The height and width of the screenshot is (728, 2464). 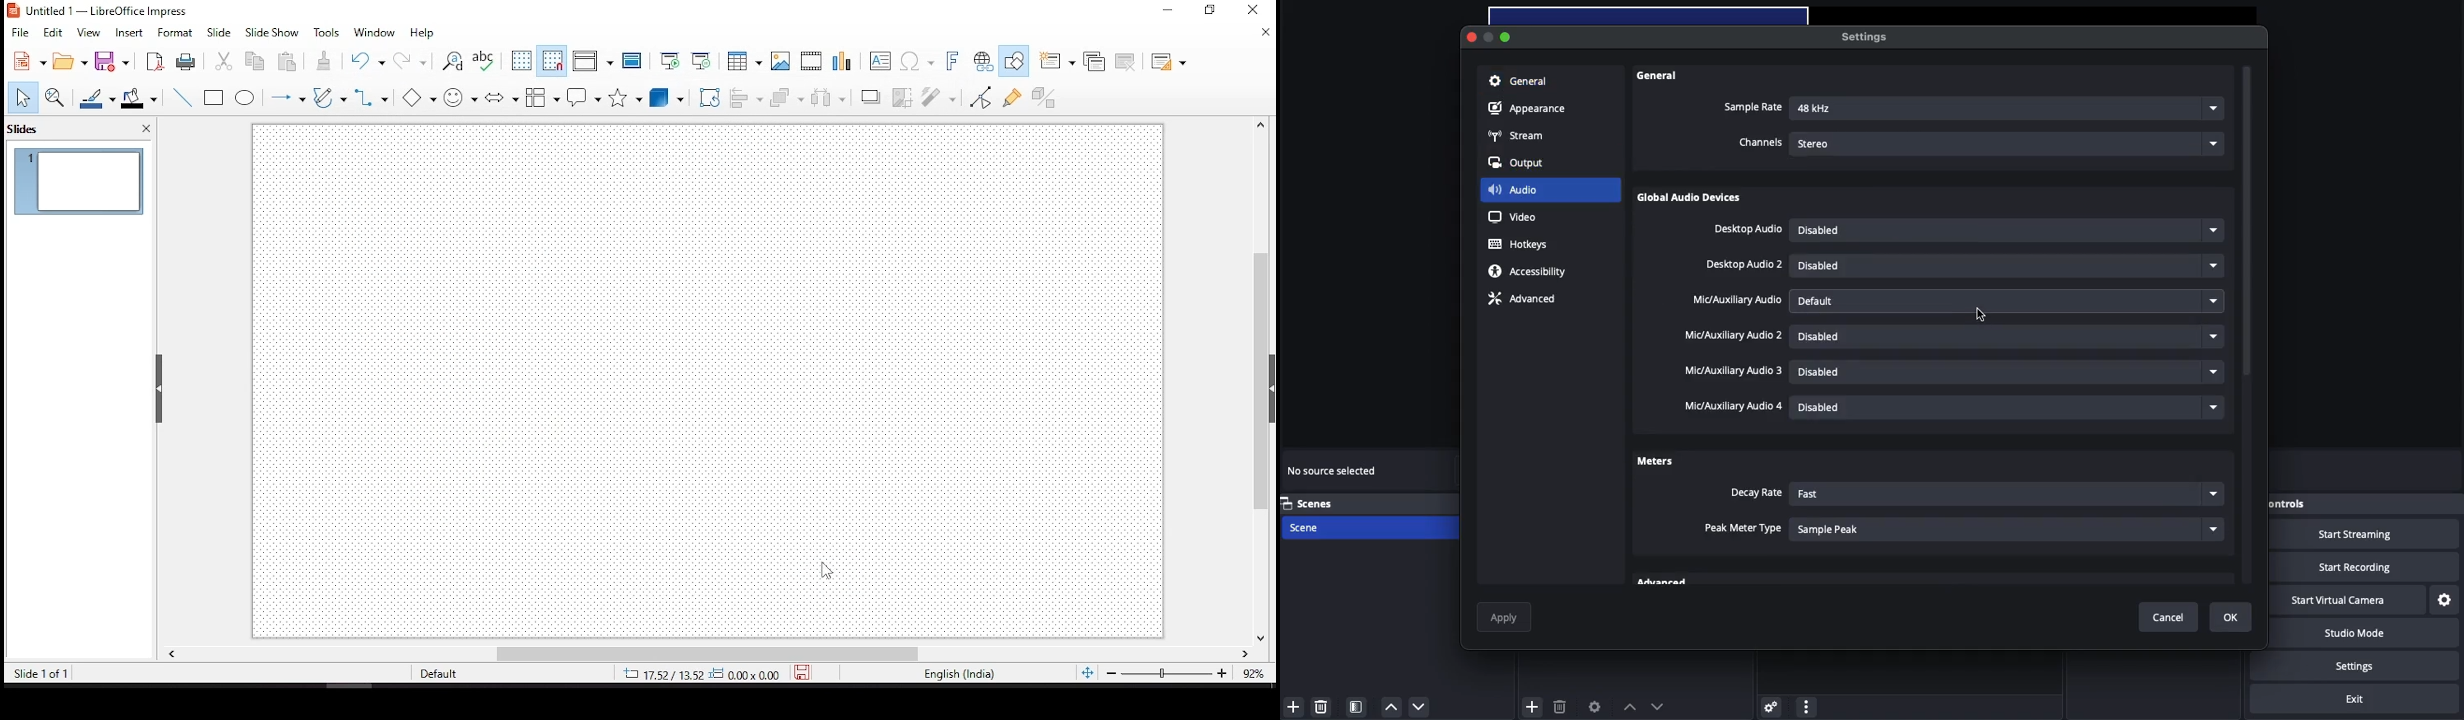 What do you see at coordinates (2005, 495) in the screenshot?
I see `Fast` at bounding box center [2005, 495].